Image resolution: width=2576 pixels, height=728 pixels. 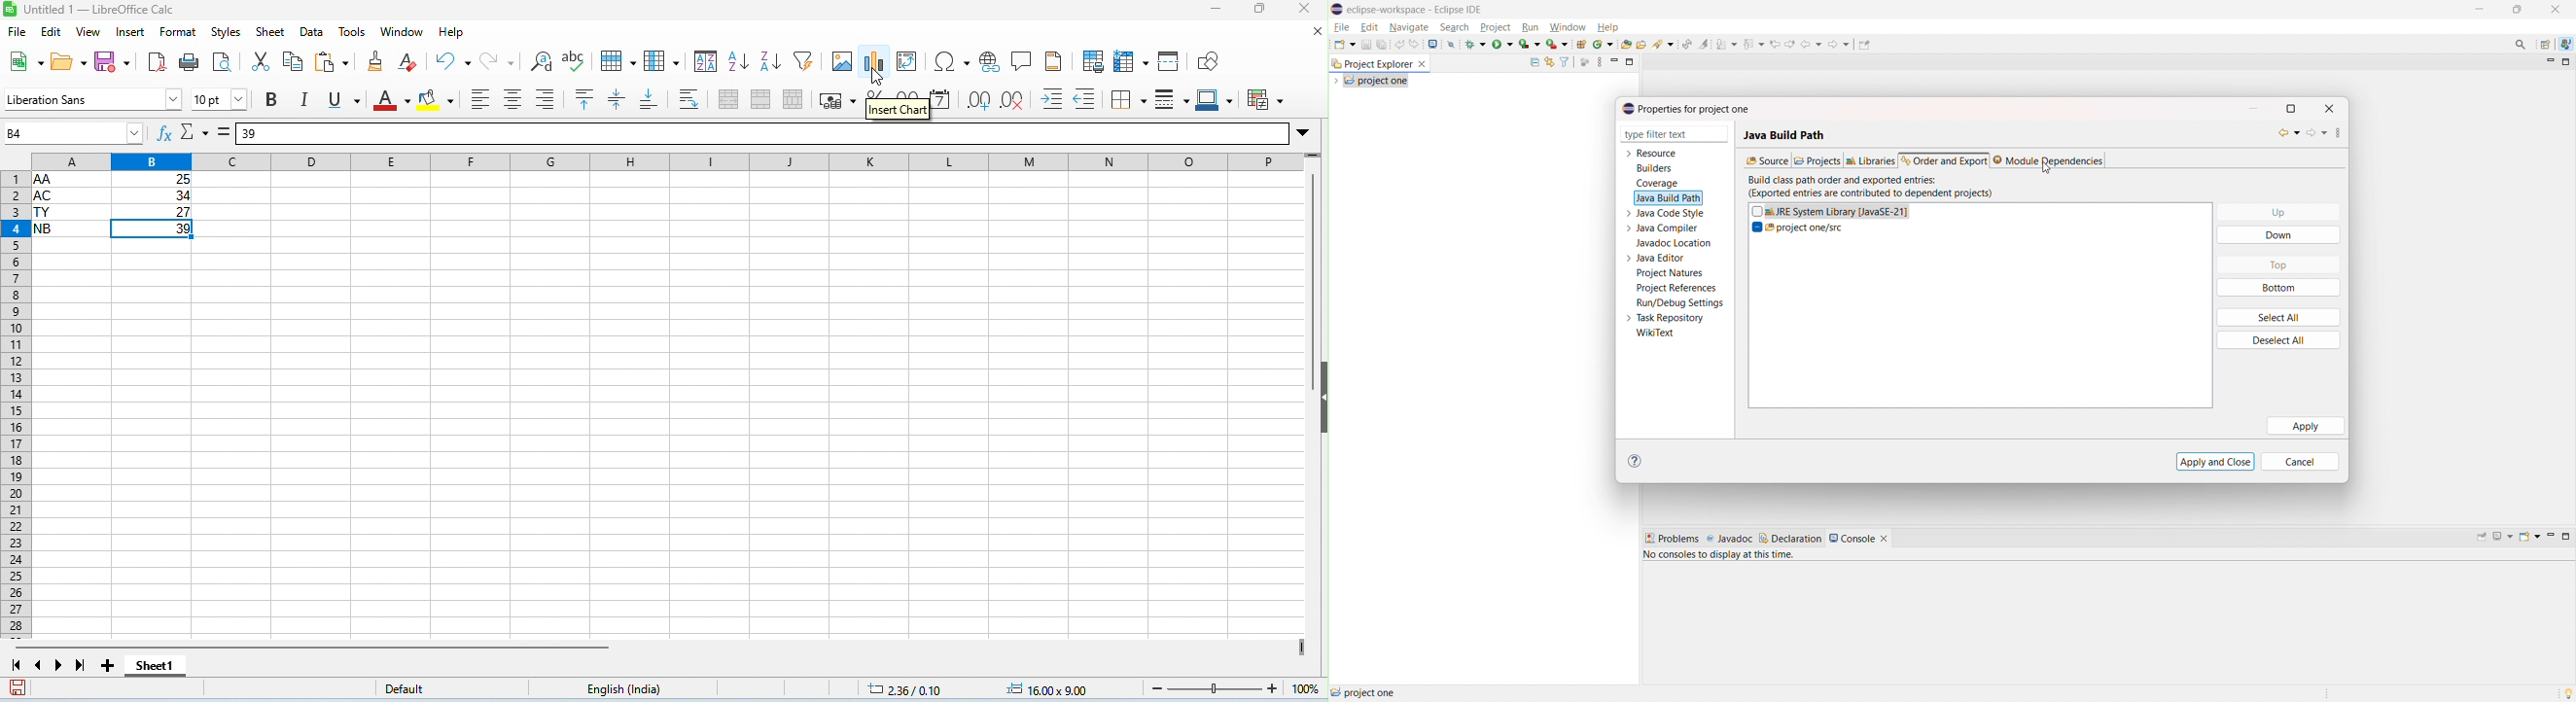 What do you see at coordinates (2566, 44) in the screenshot?
I see `java` at bounding box center [2566, 44].